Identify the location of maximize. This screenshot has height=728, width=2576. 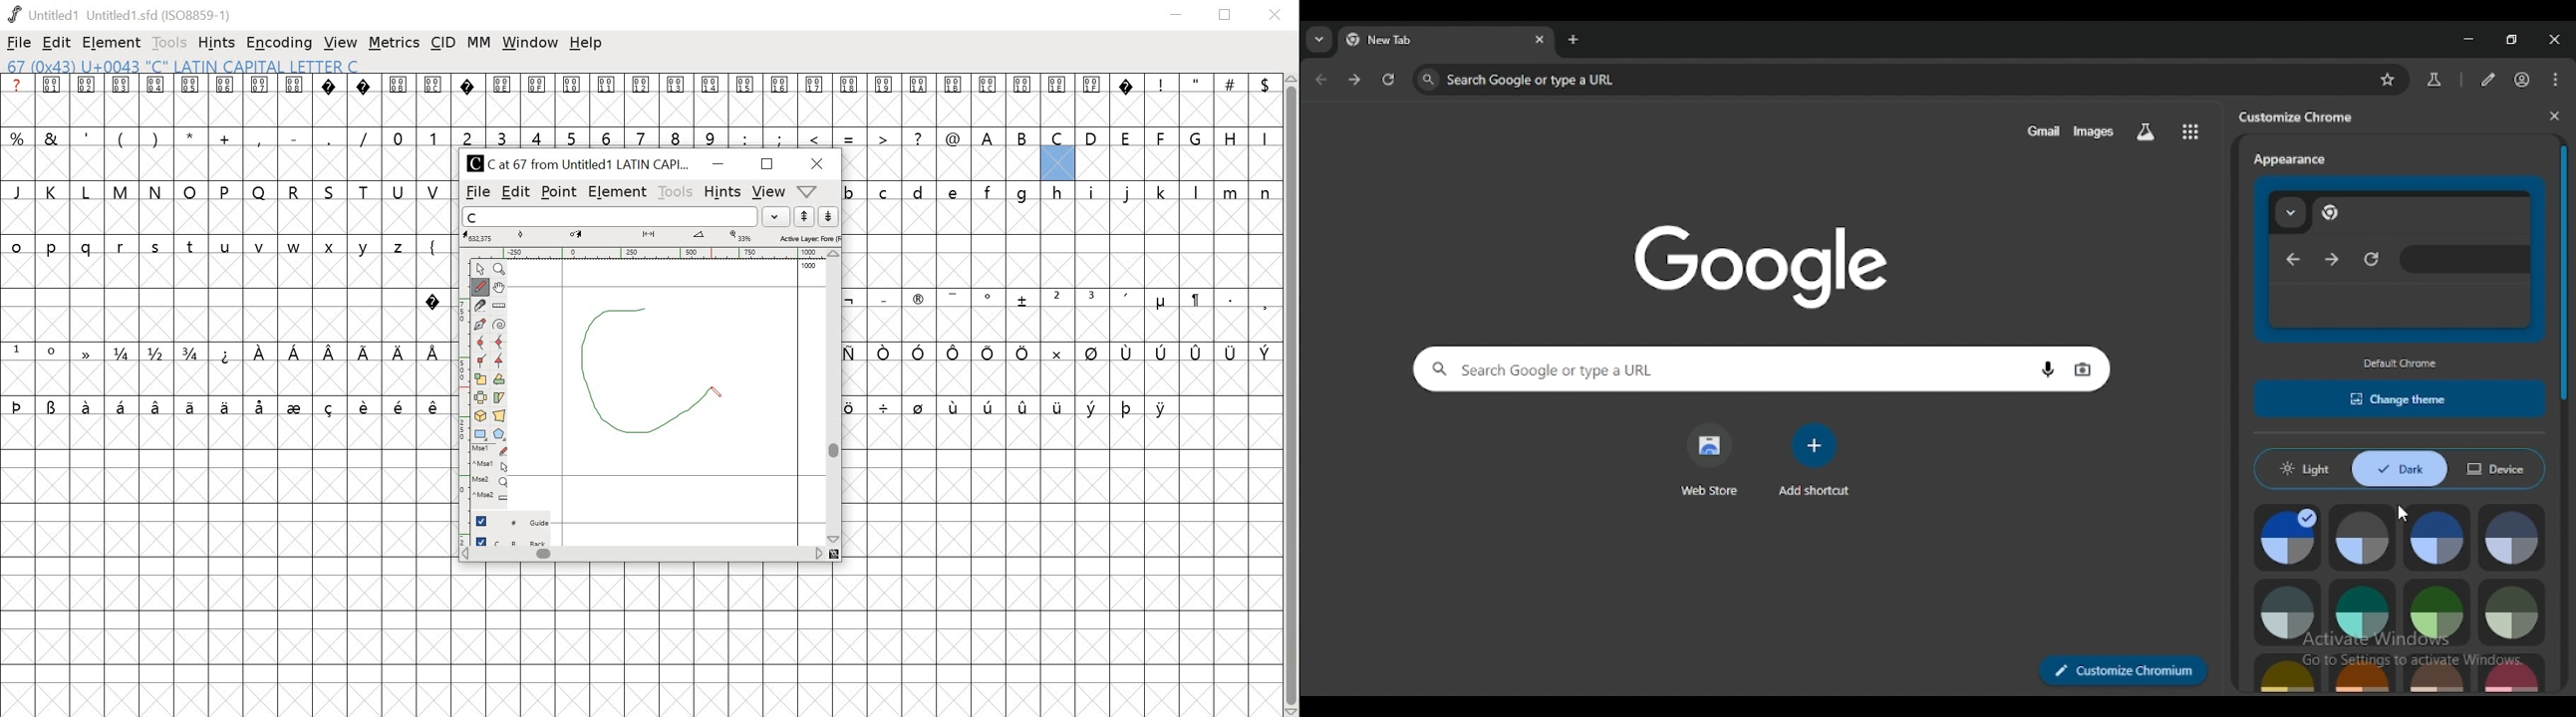
(769, 164).